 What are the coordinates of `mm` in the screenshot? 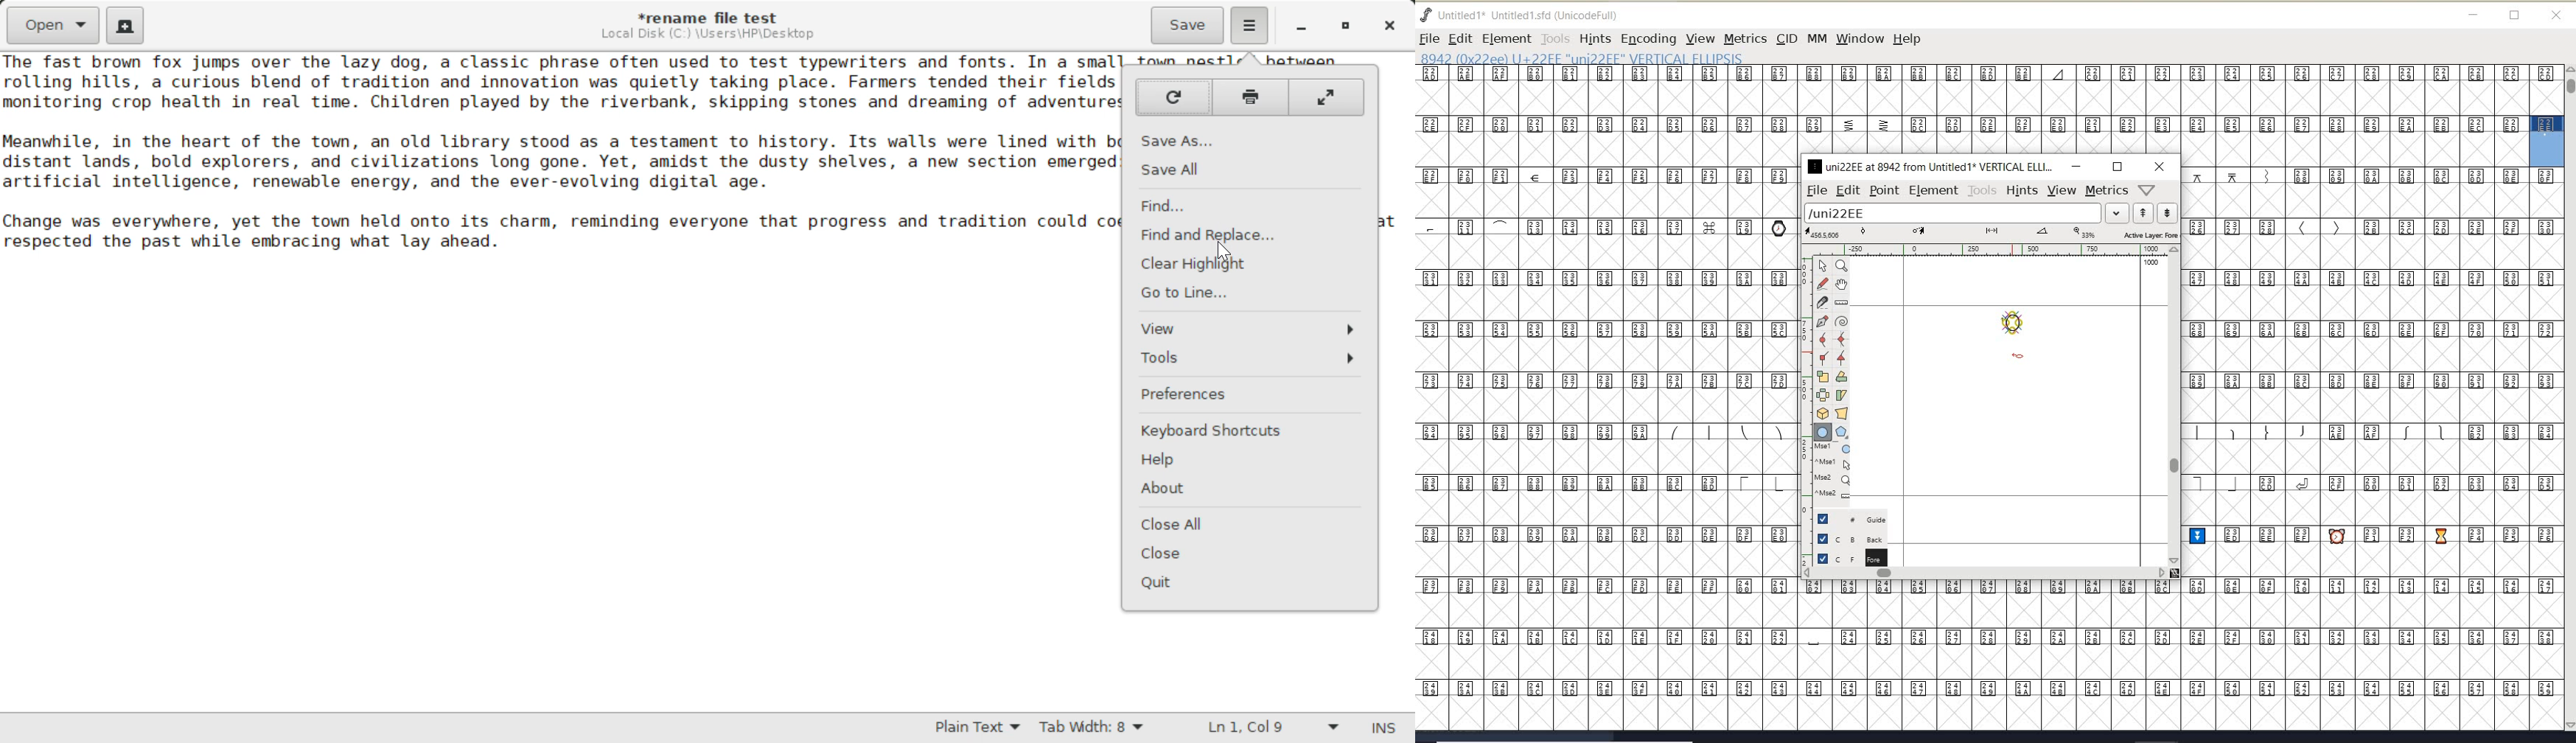 It's located at (1816, 36).